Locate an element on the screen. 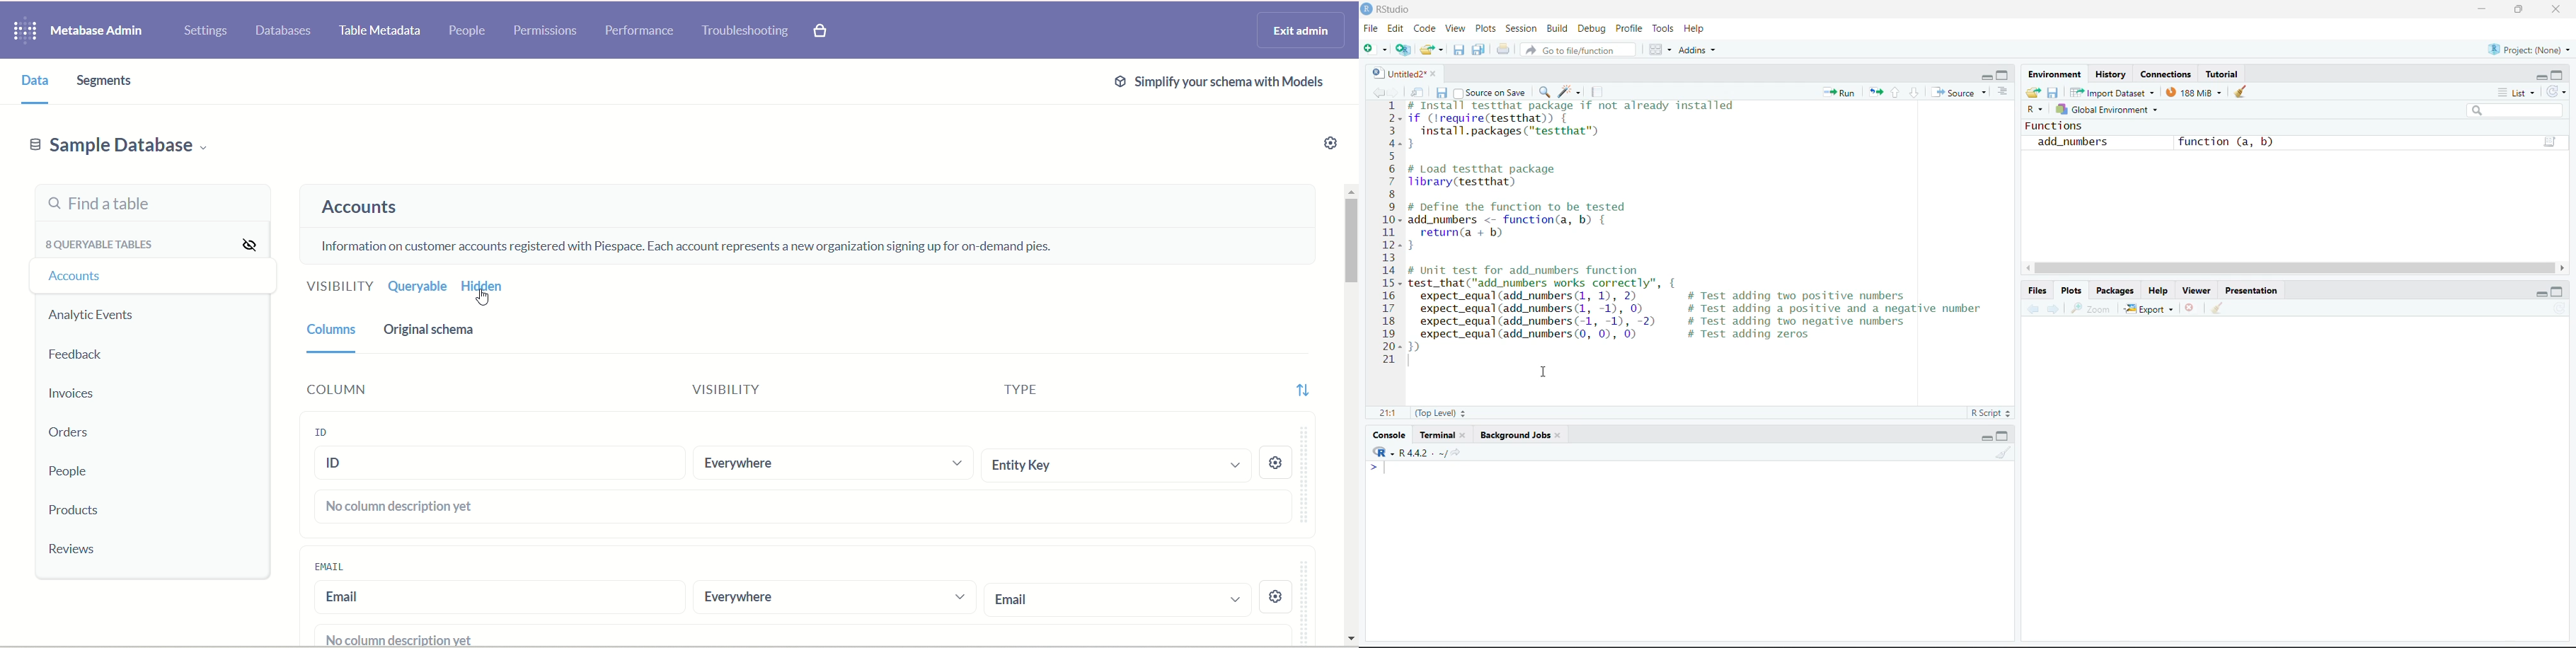 Image resolution: width=2576 pixels, height=672 pixels. maximize is located at coordinates (2522, 10).